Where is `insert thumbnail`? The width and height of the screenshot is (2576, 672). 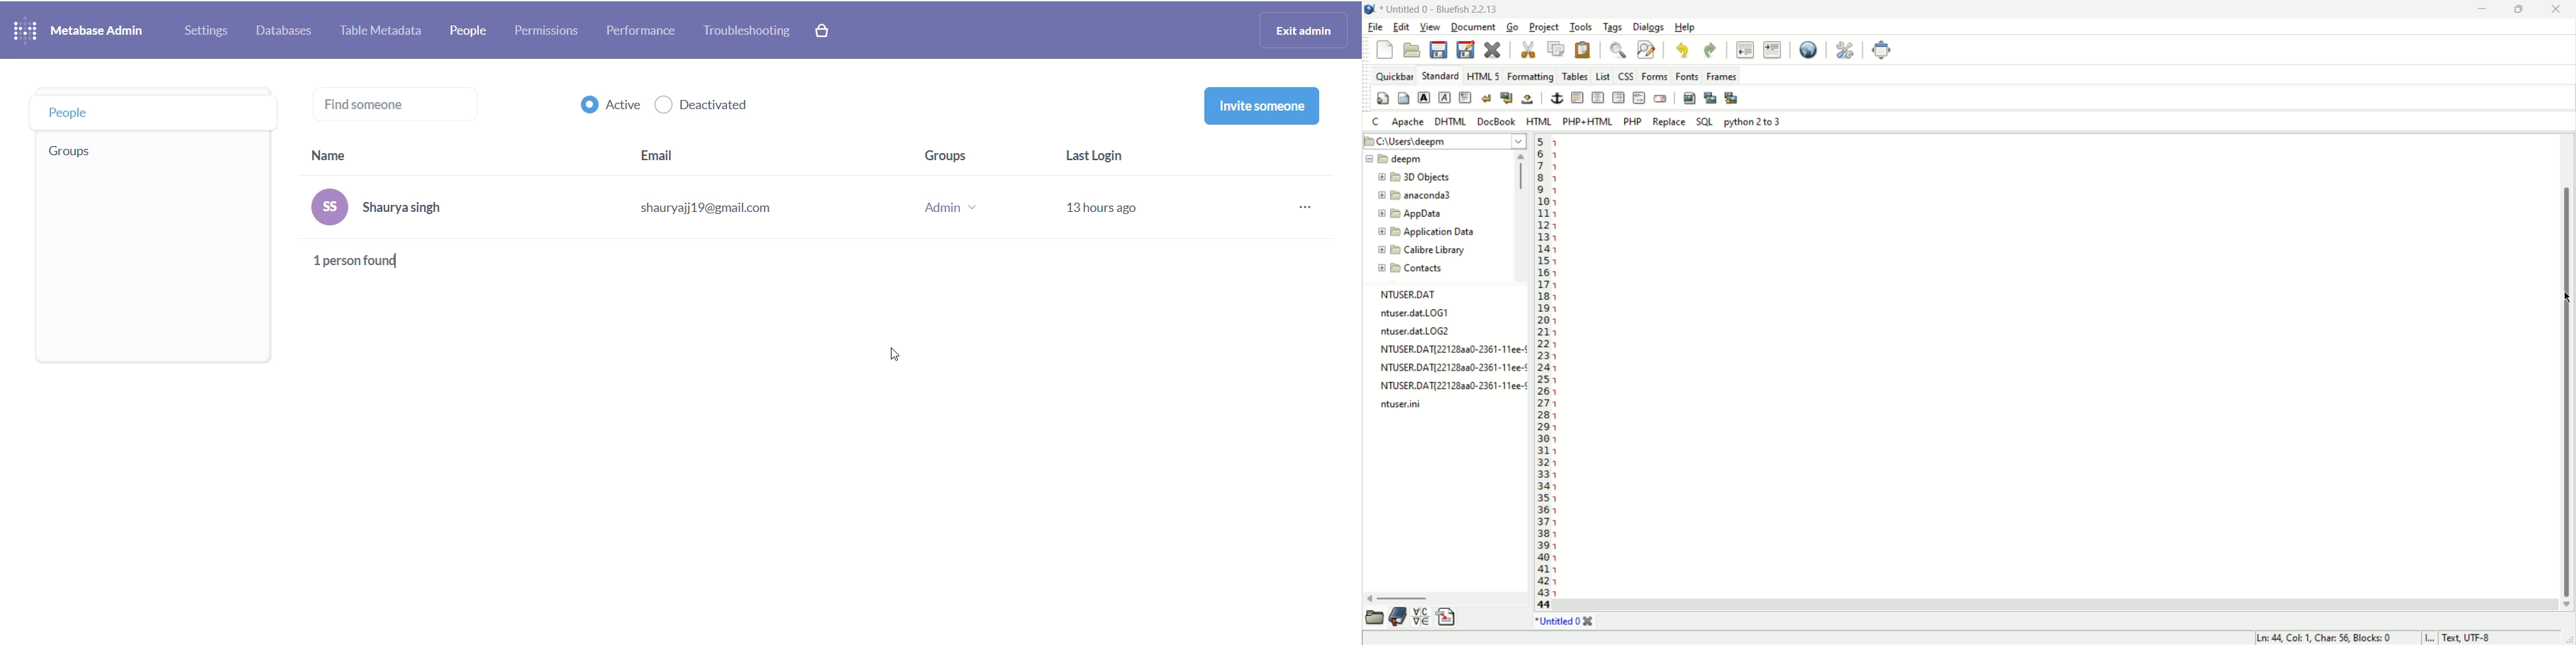 insert thumbnail is located at coordinates (1711, 97).